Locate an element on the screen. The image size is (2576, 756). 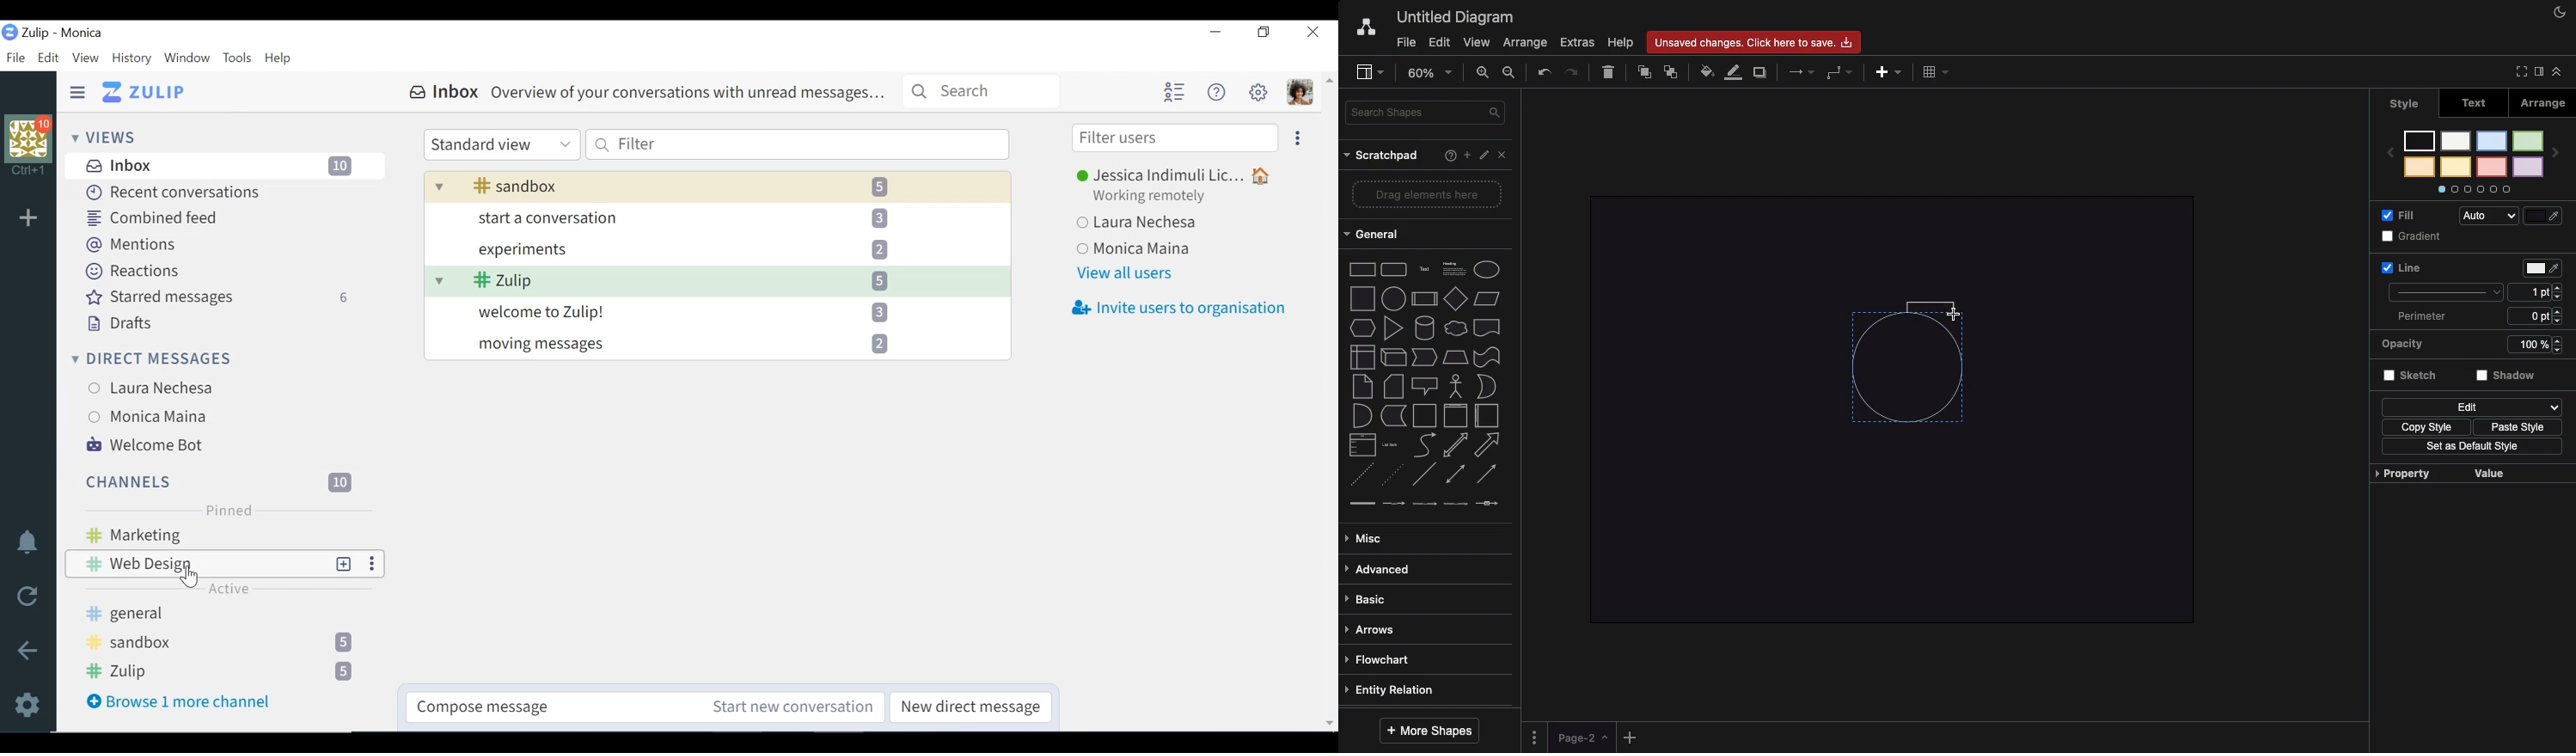
experiments thread is located at coordinates (703, 248).